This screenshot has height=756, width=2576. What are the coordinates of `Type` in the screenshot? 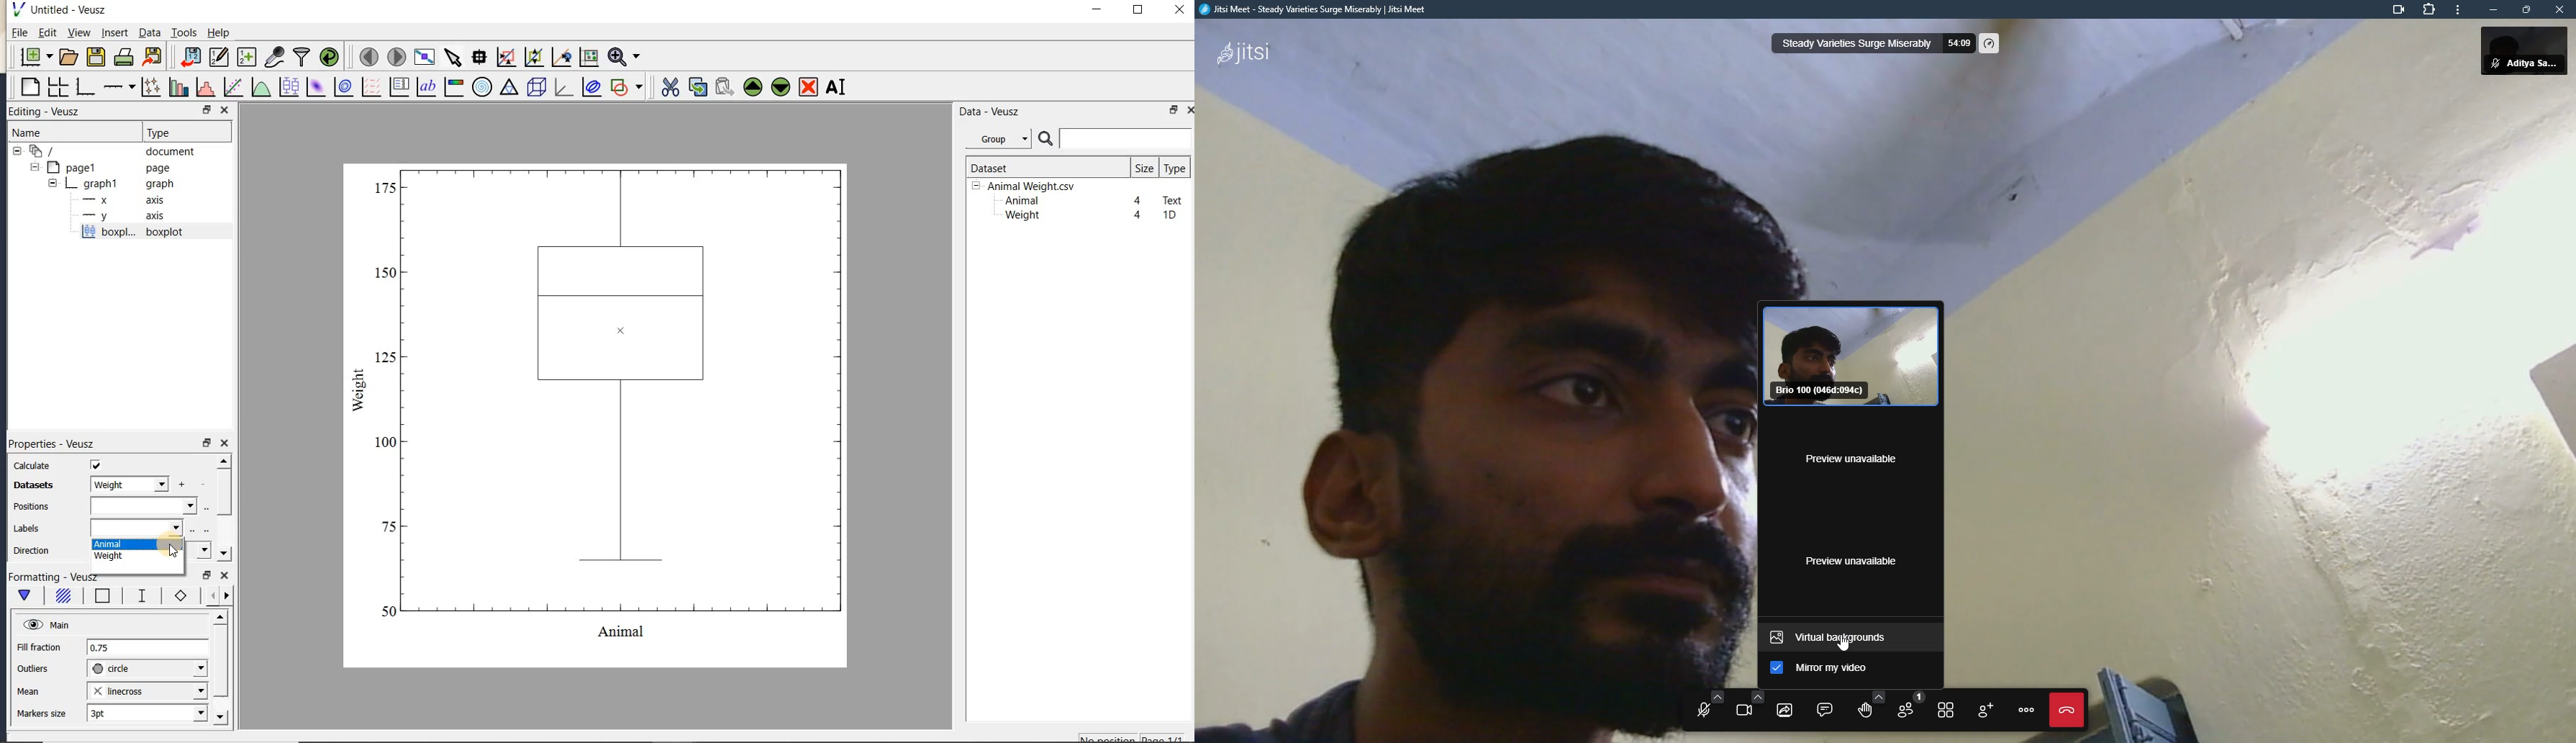 It's located at (184, 131).